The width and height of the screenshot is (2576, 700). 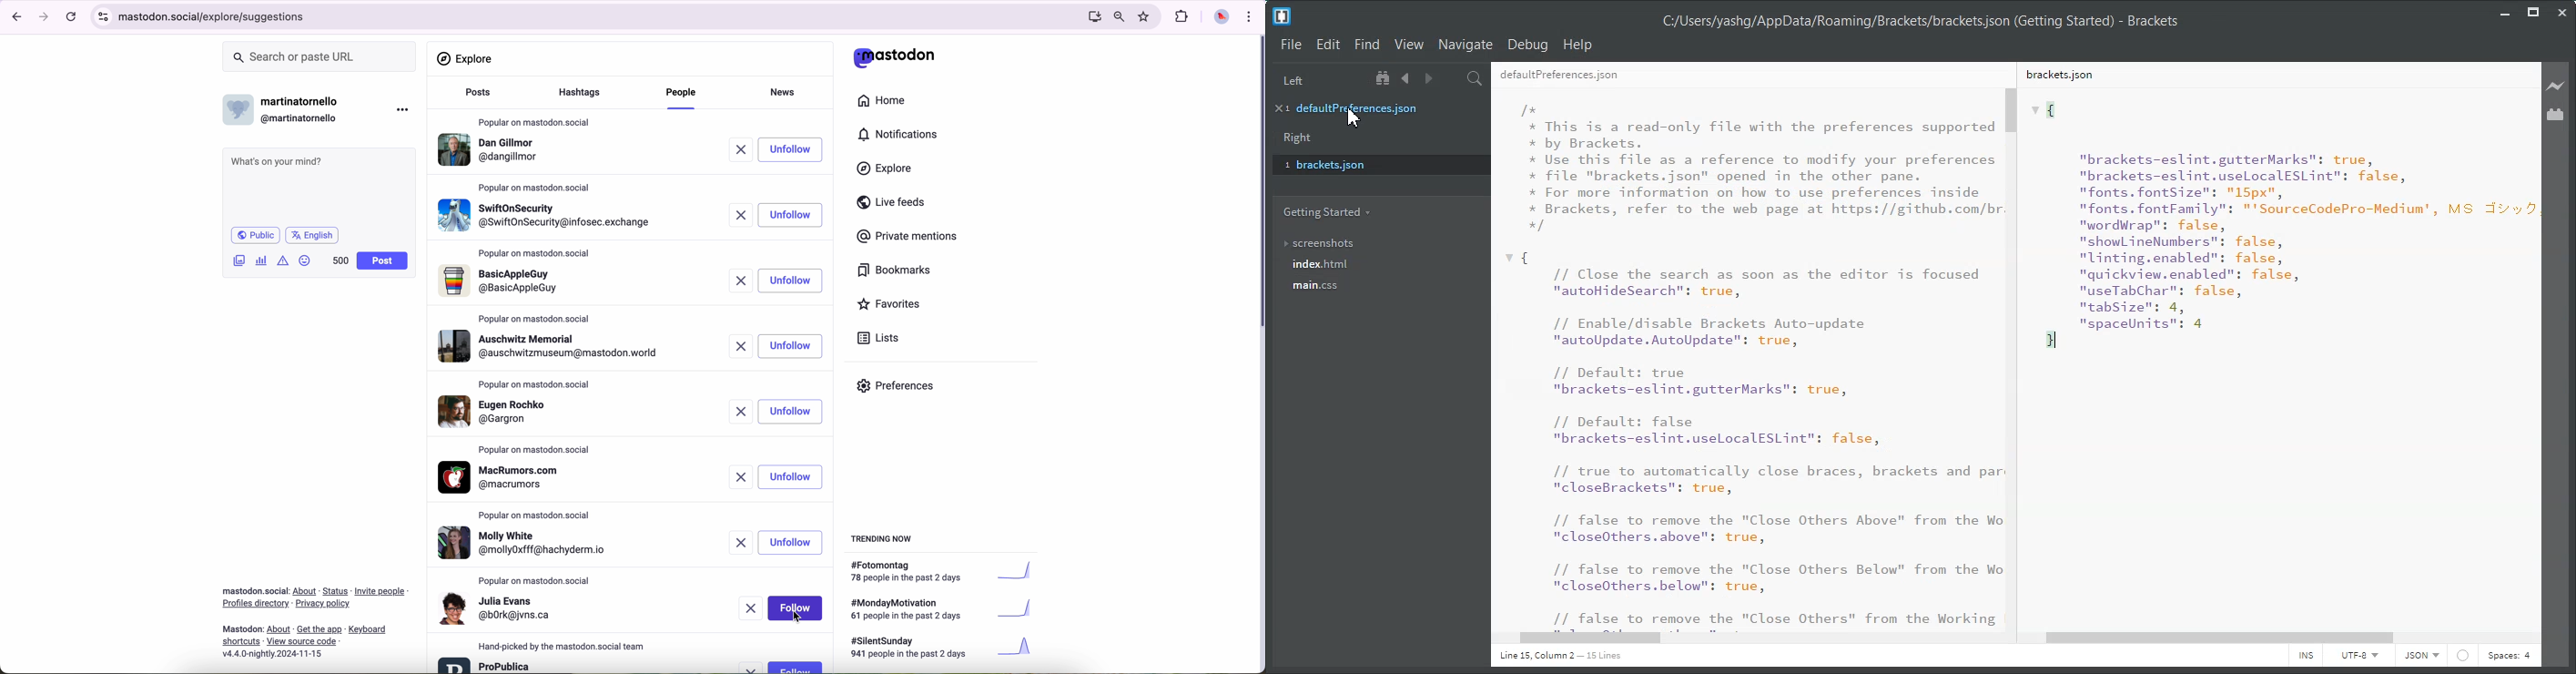 What do you see at coordinates (44, 17) in the screenshot?
I see `navigate foward` at bounding box center [44, 17].